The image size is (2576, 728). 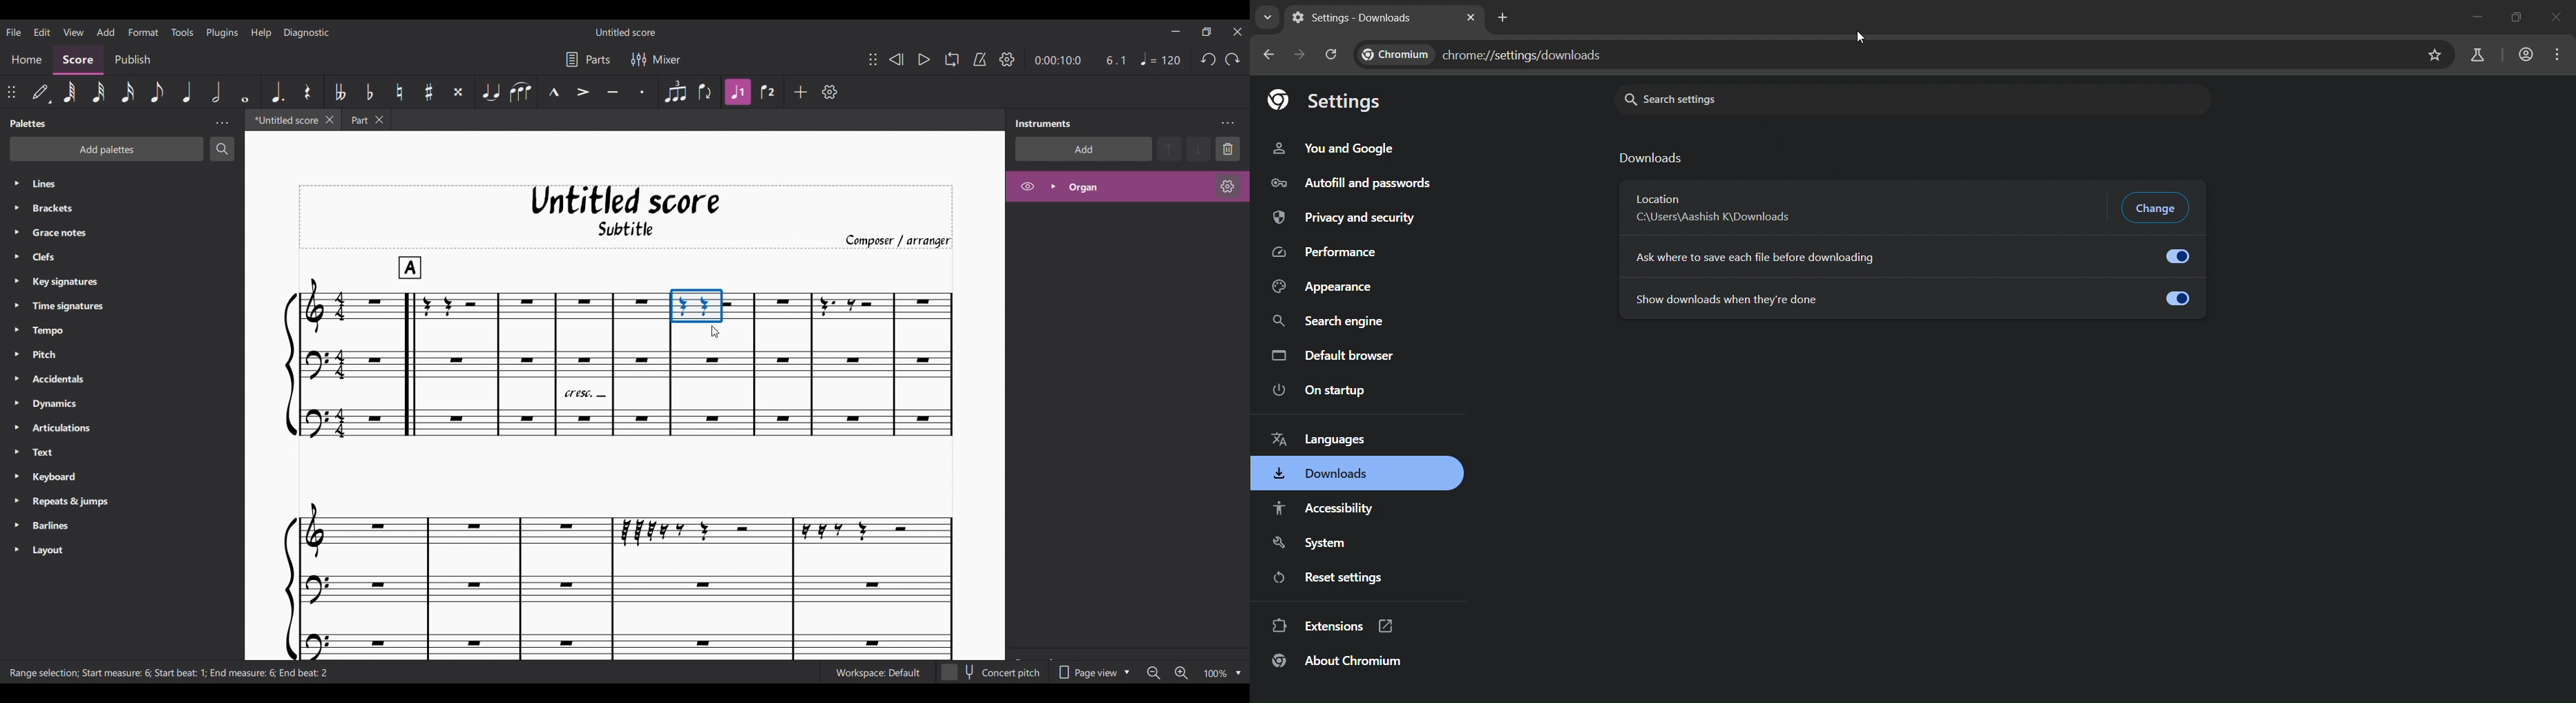 I want to click on search engine, so click(x=1327, y=323).